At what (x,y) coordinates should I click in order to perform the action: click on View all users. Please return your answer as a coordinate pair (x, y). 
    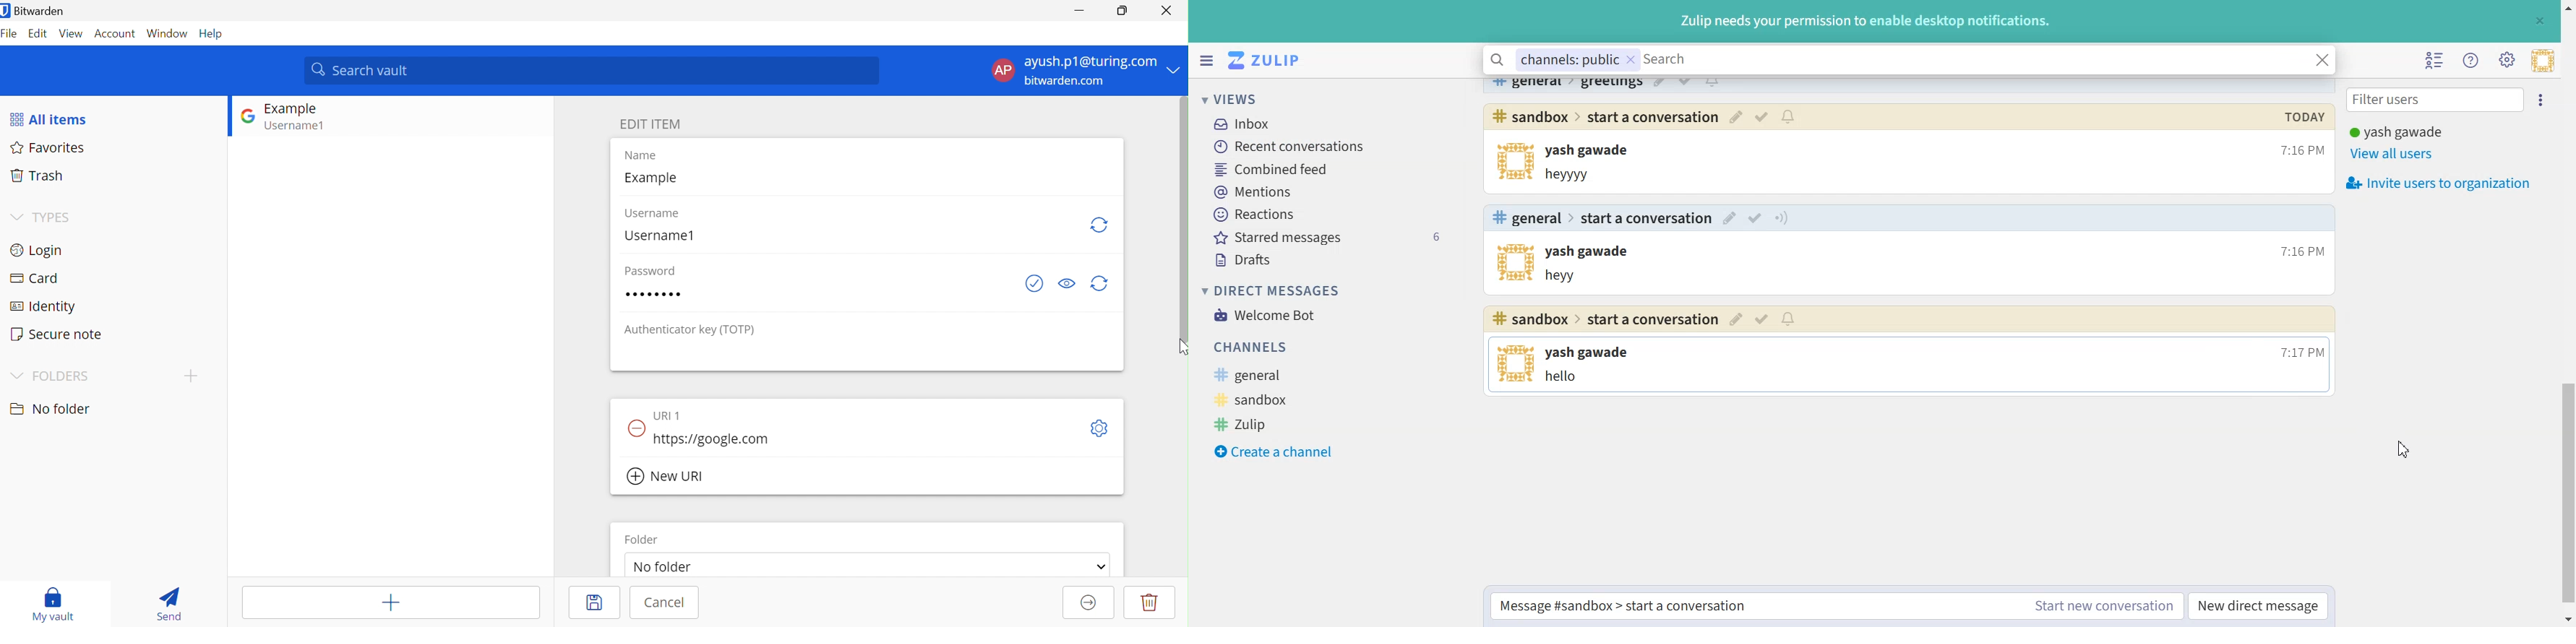
    Looking at the image, I should click on (2400, 154).